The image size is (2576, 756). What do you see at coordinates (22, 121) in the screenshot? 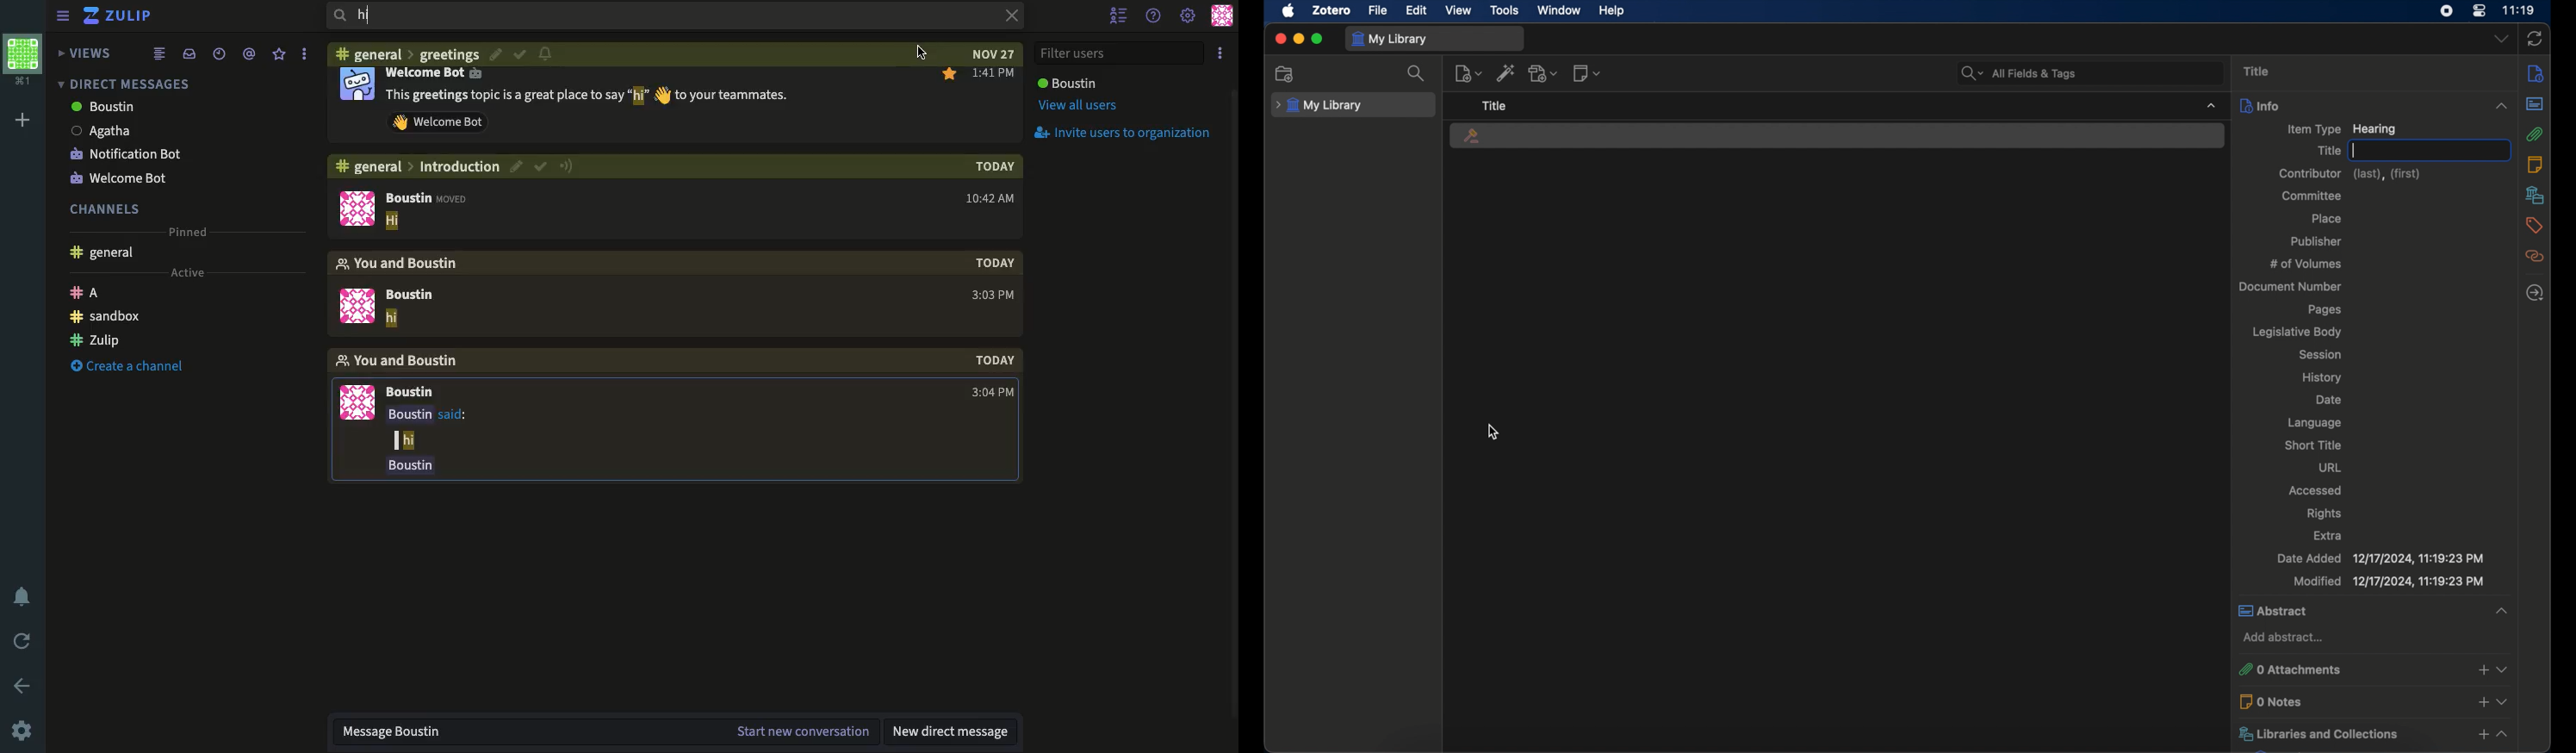
I see `Add` at bounding box center [22, 121].